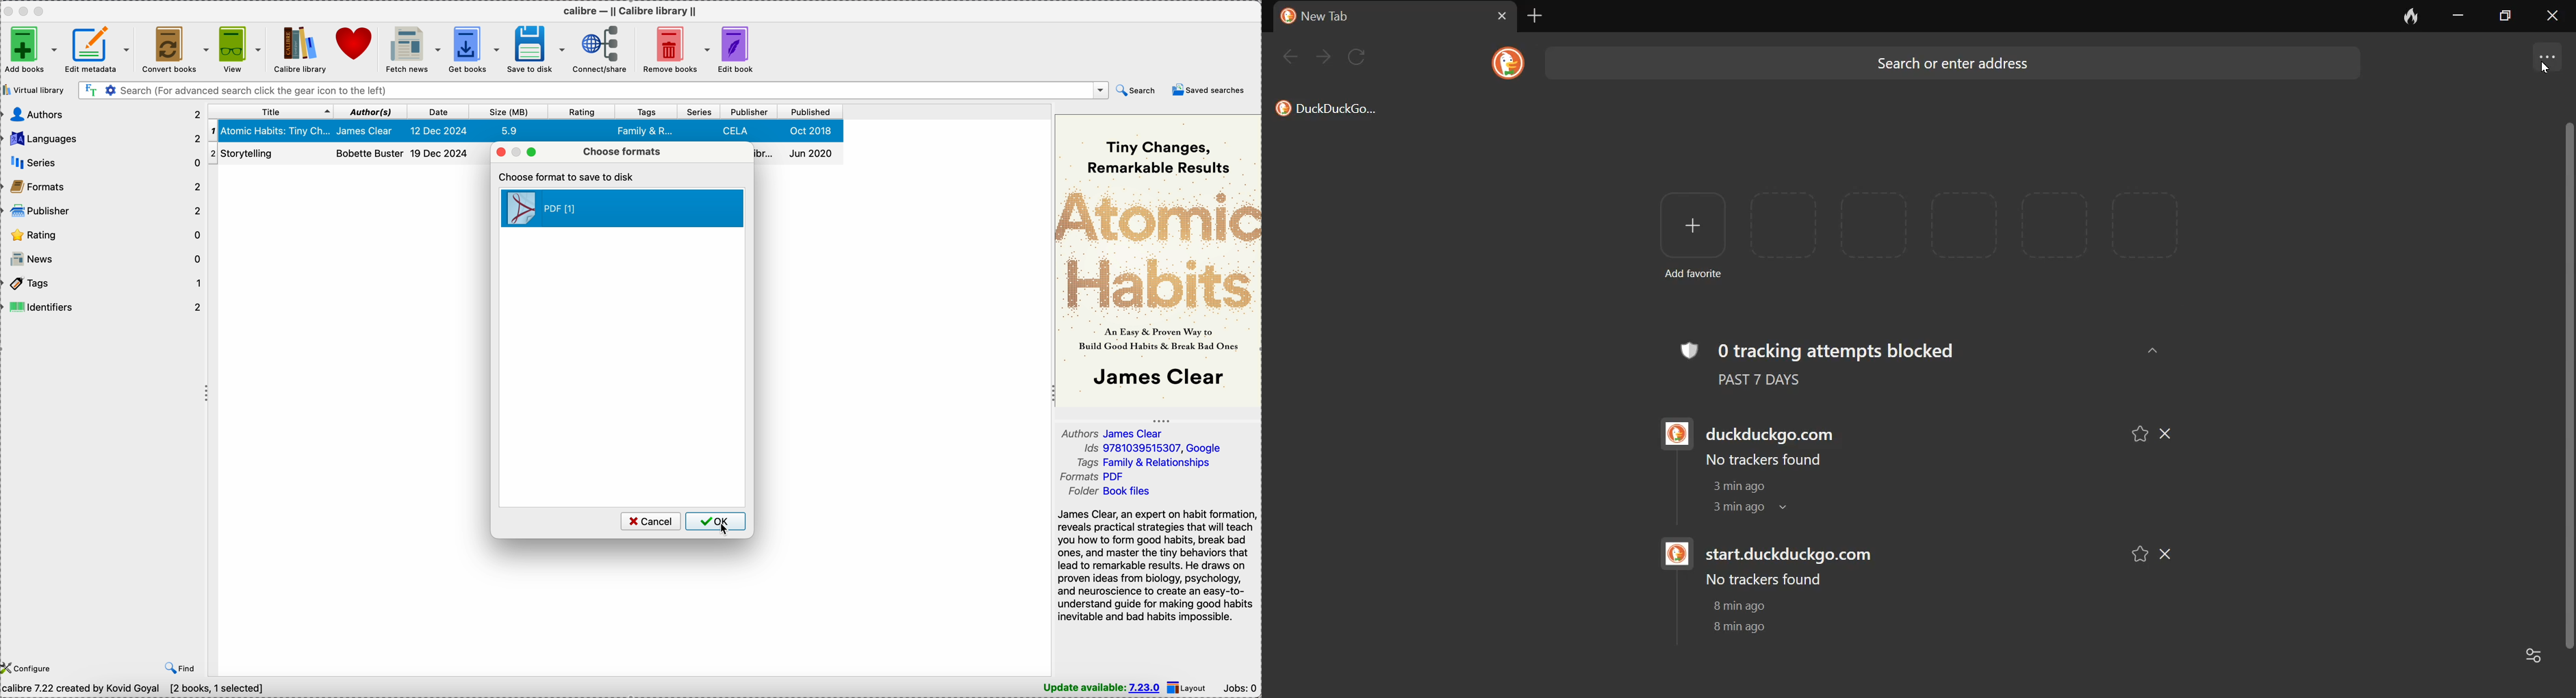 This screenshot has width=2576, height=700. What do you see at coordinates (647, 111) in the screenshot?
I see `tags` at bounding box center [647, 111].